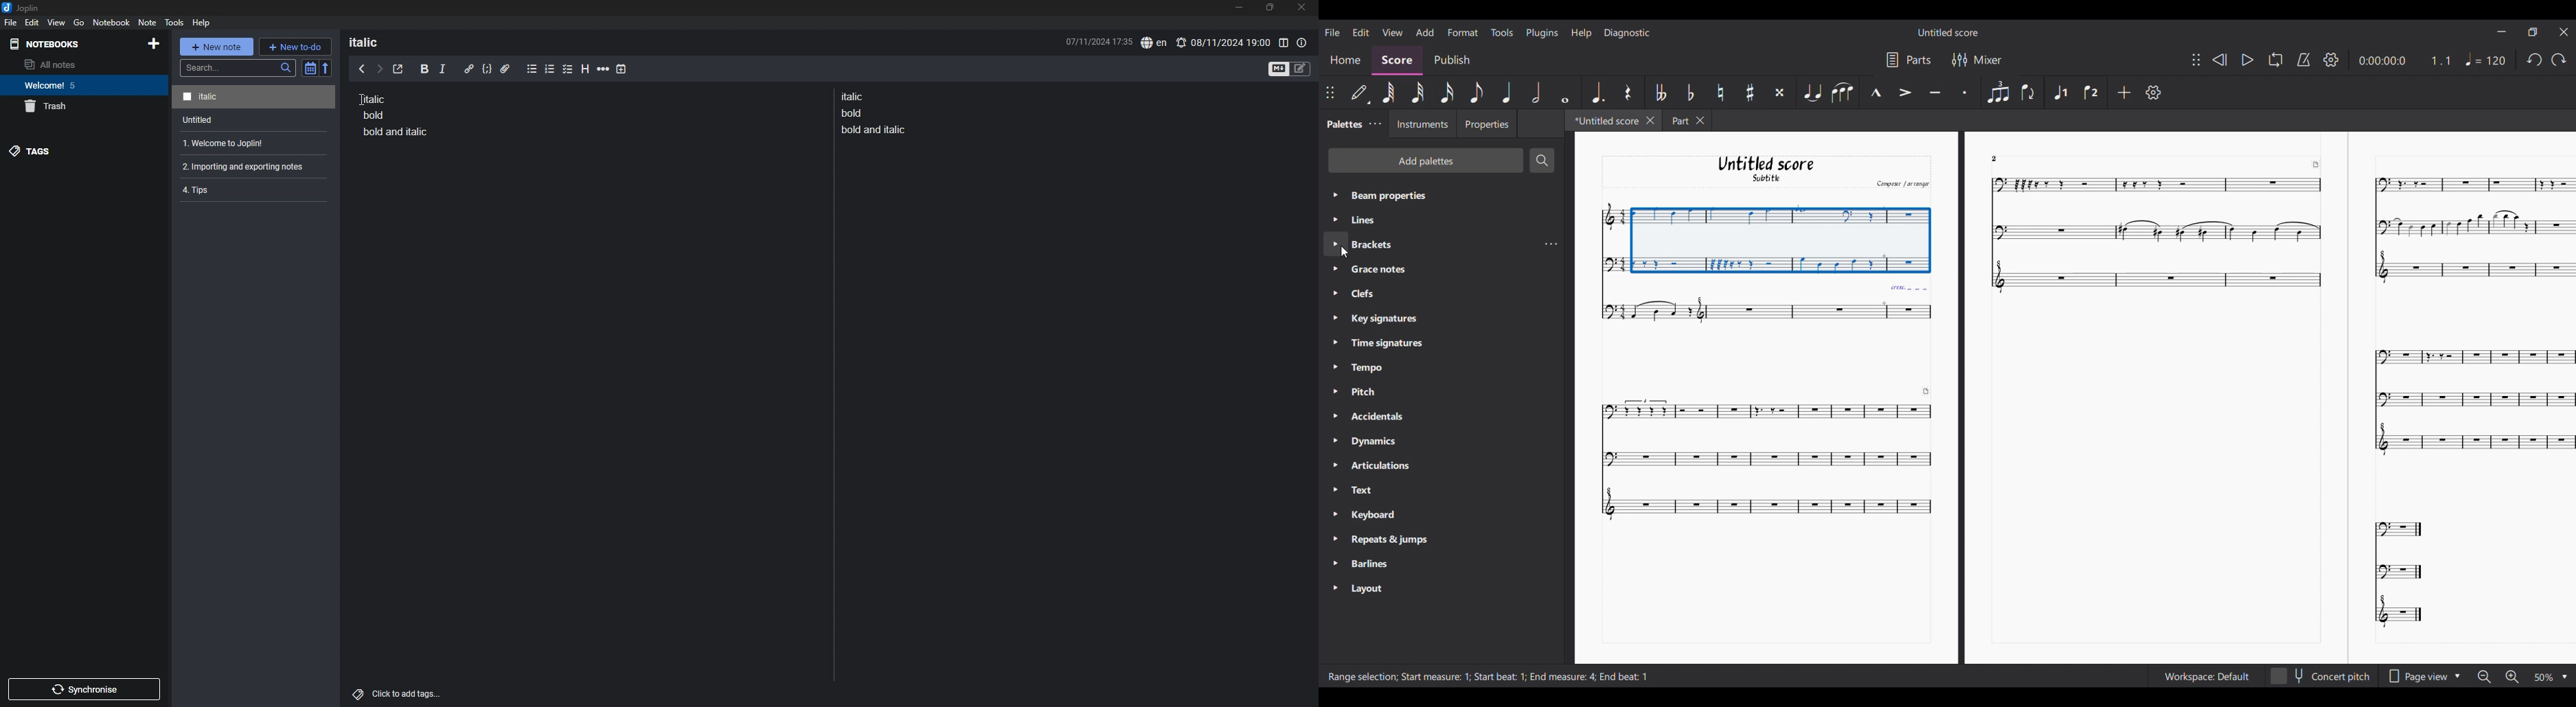 The height and width of the screenshot is (728, 2576). Describe the element at coordinates (2405, 60) in the screenshot. I see `Current duration and ratio` at that location.